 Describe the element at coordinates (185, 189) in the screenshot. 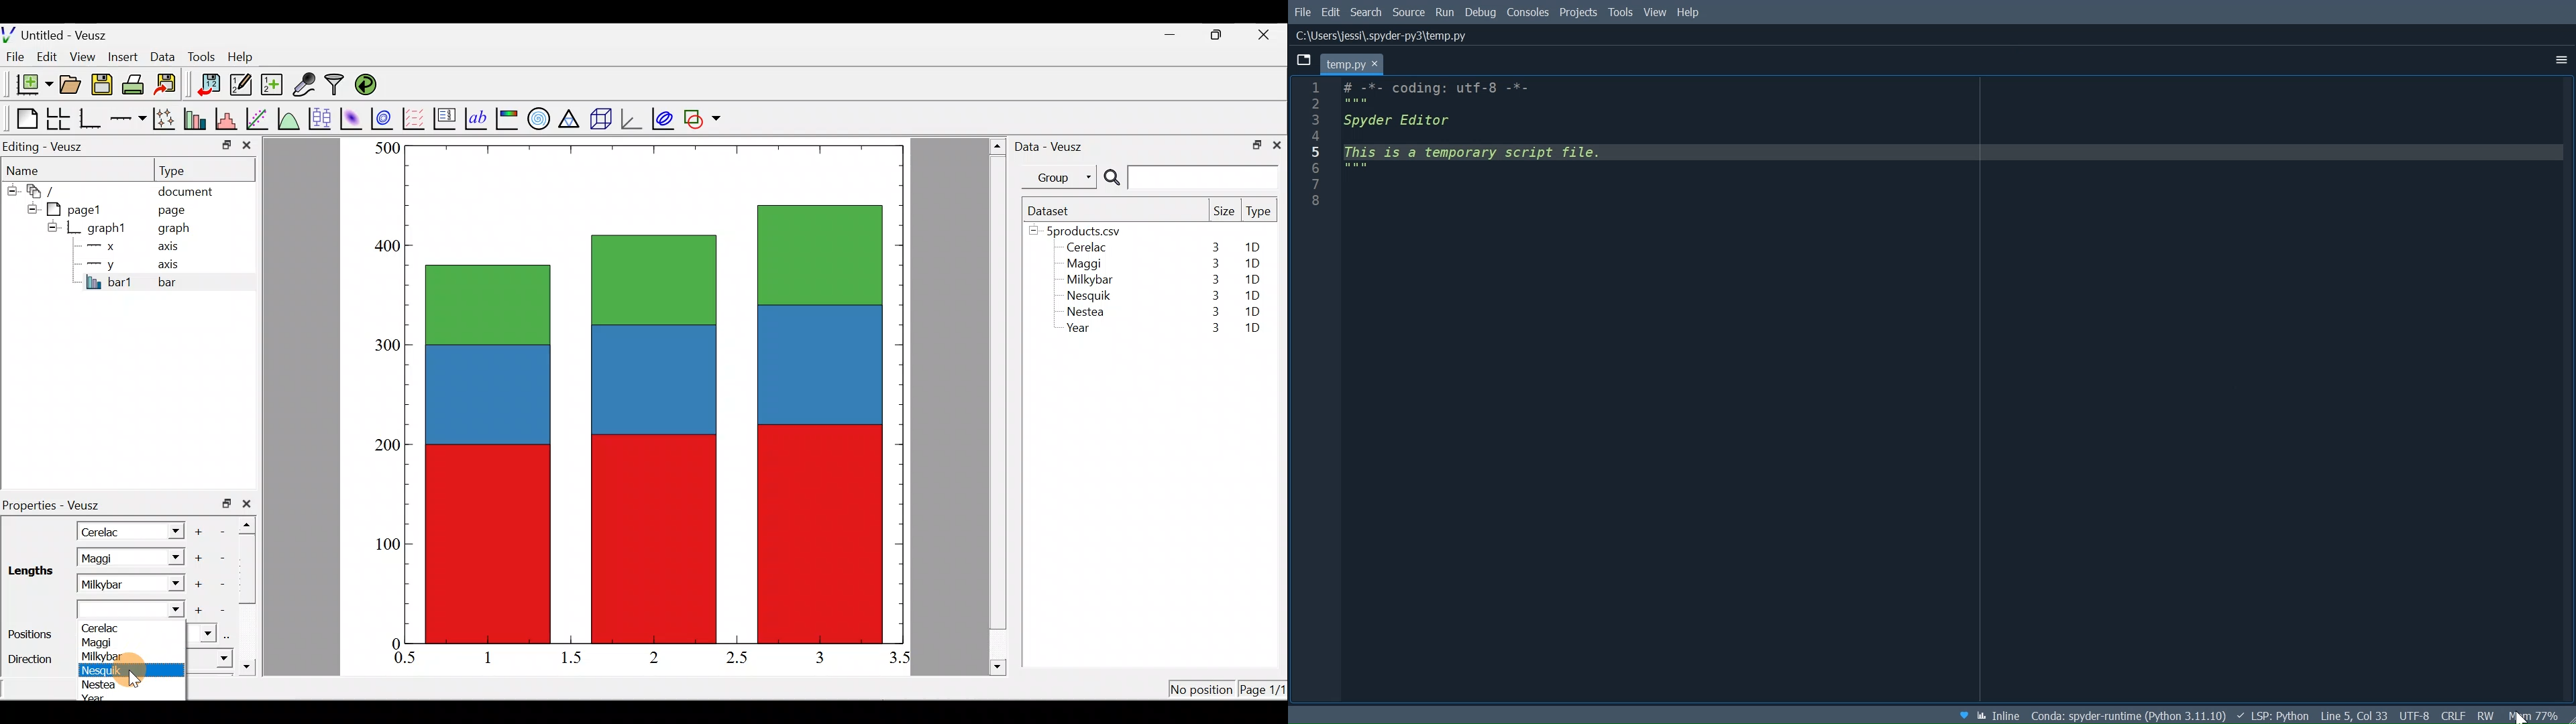

I see `document` at that location.